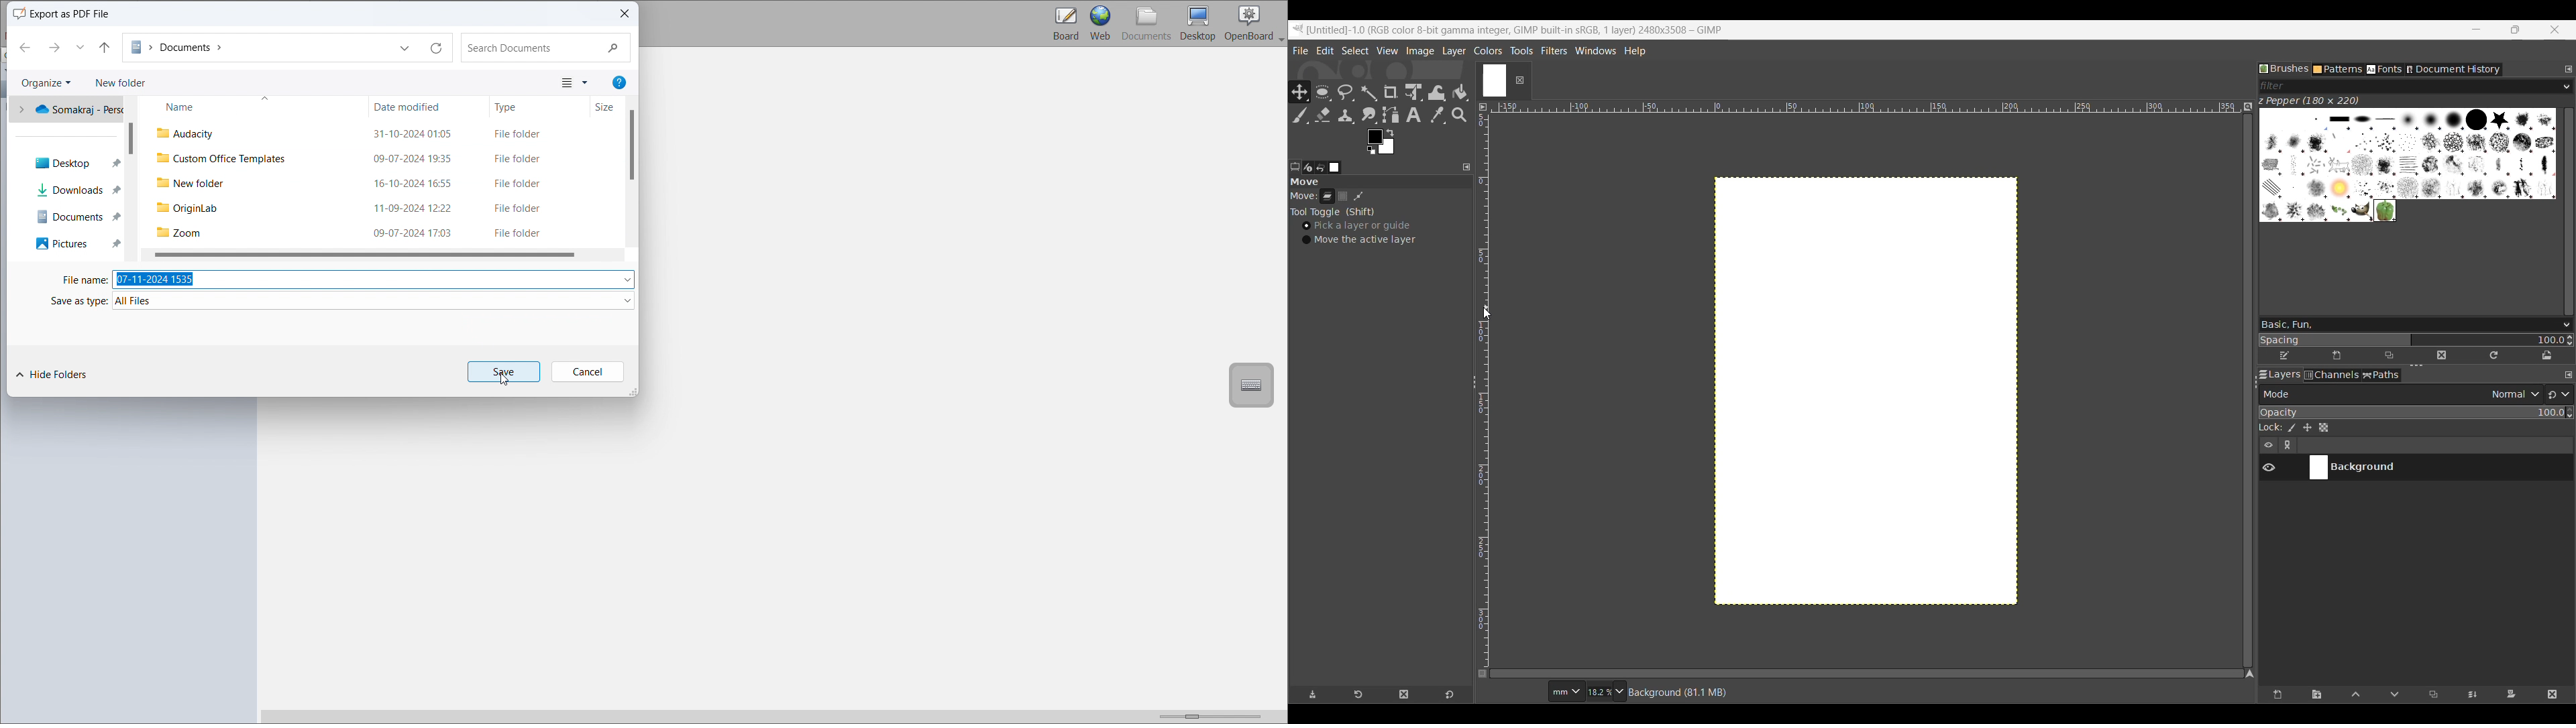  What do you see at coordinates (1363, 196) in the screenshot?
I see `Patch` at bounding box center [1363, 196].